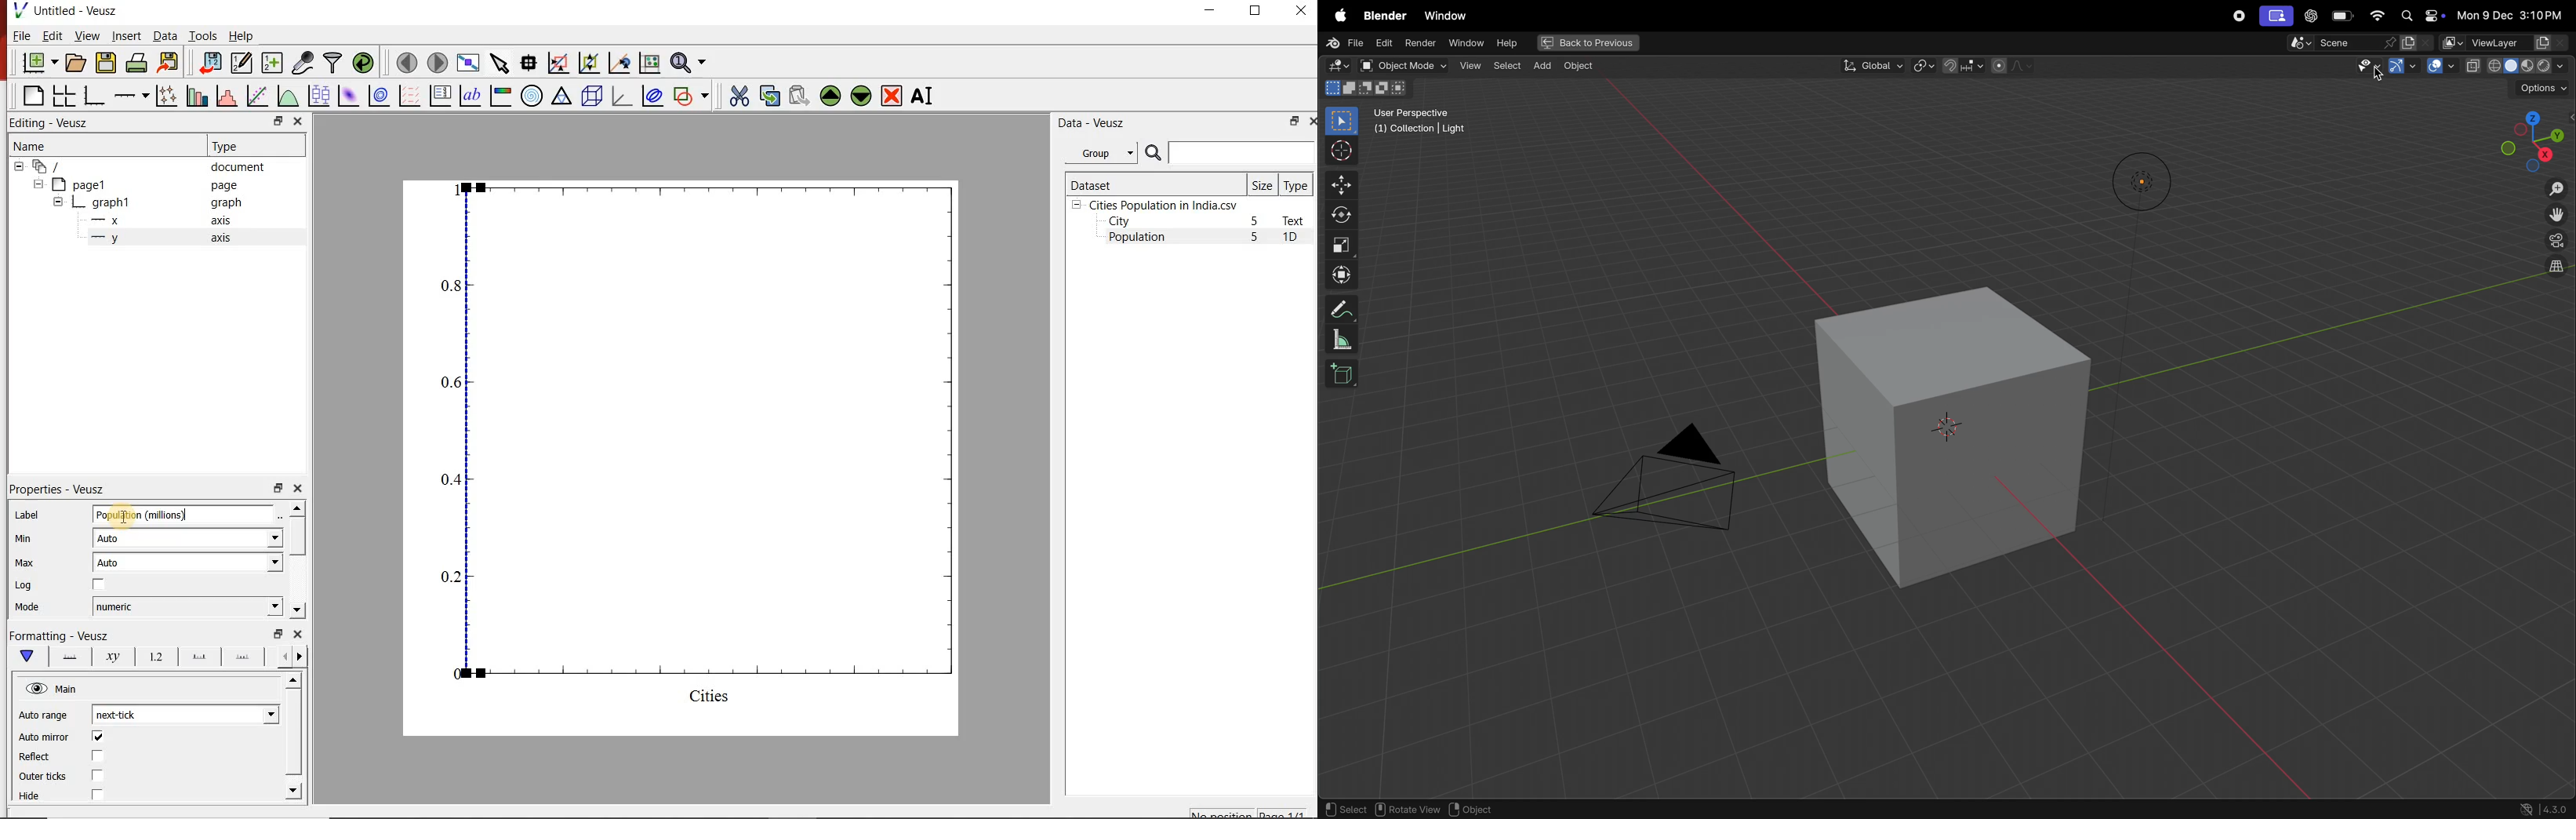 This screenshot has width=2576, height=840. Describe the element at coordinates (2555, 242) in the screenshot. I see `camera perspective` at that location.